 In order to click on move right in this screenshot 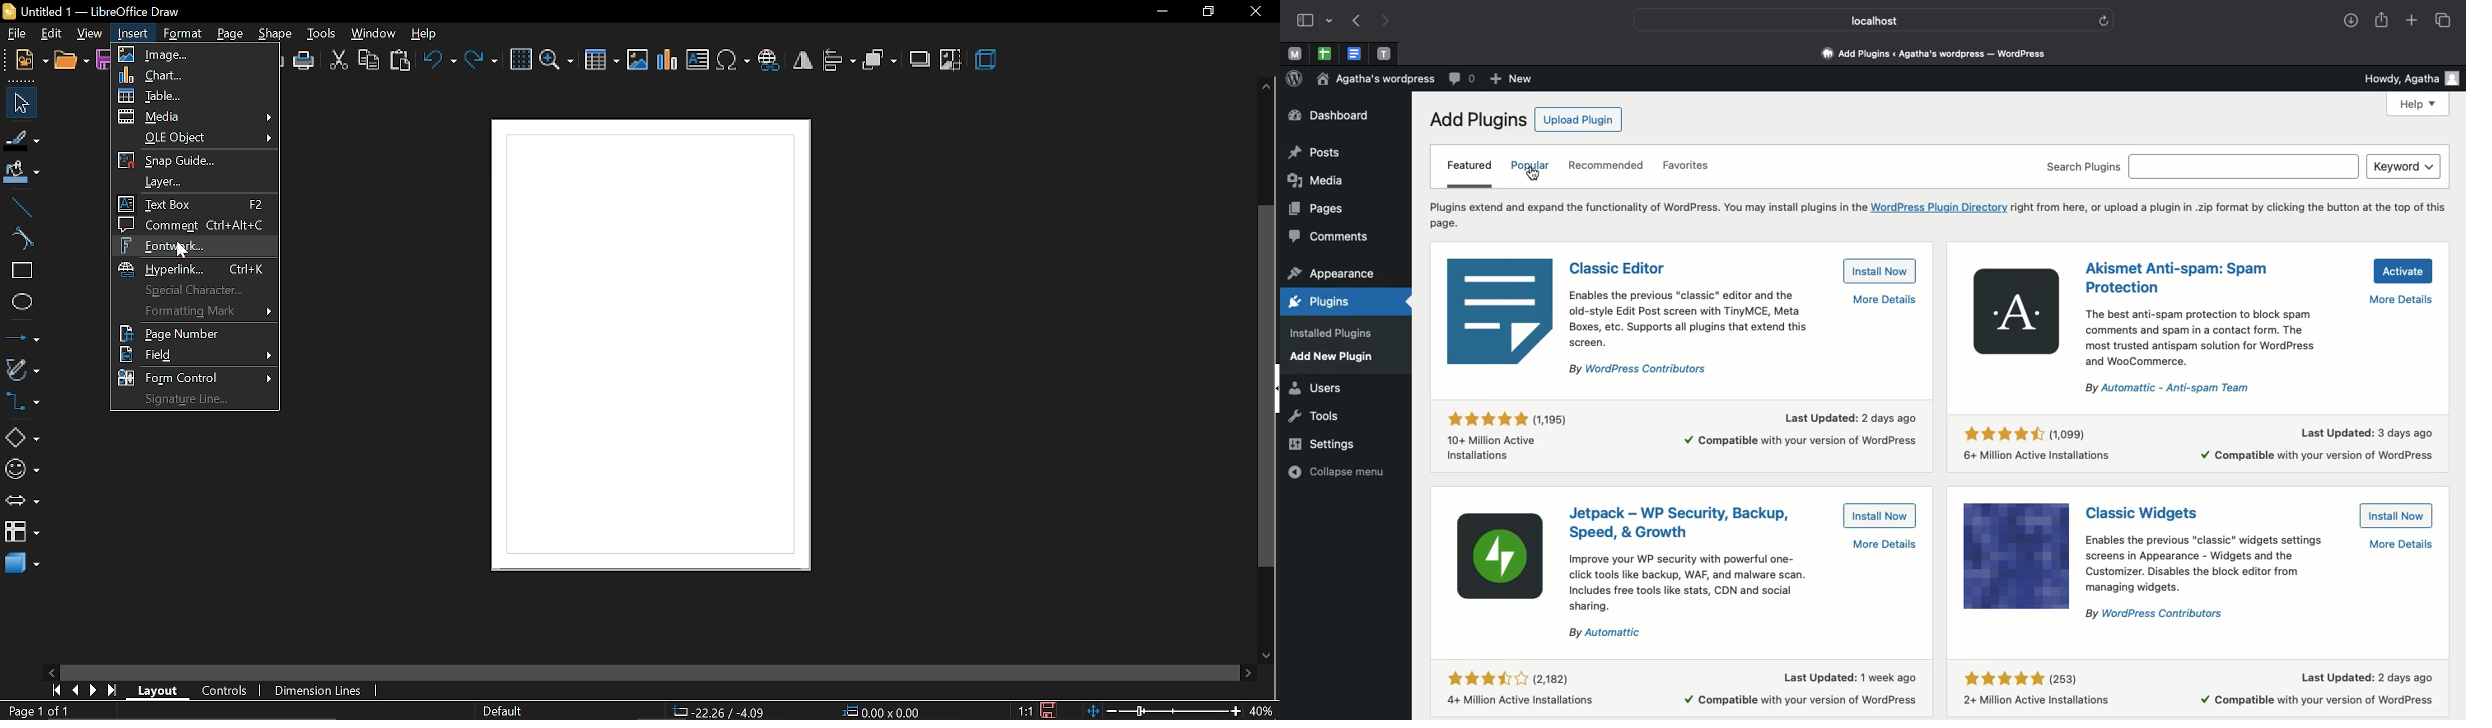, I will do `click(1248, 674)`.